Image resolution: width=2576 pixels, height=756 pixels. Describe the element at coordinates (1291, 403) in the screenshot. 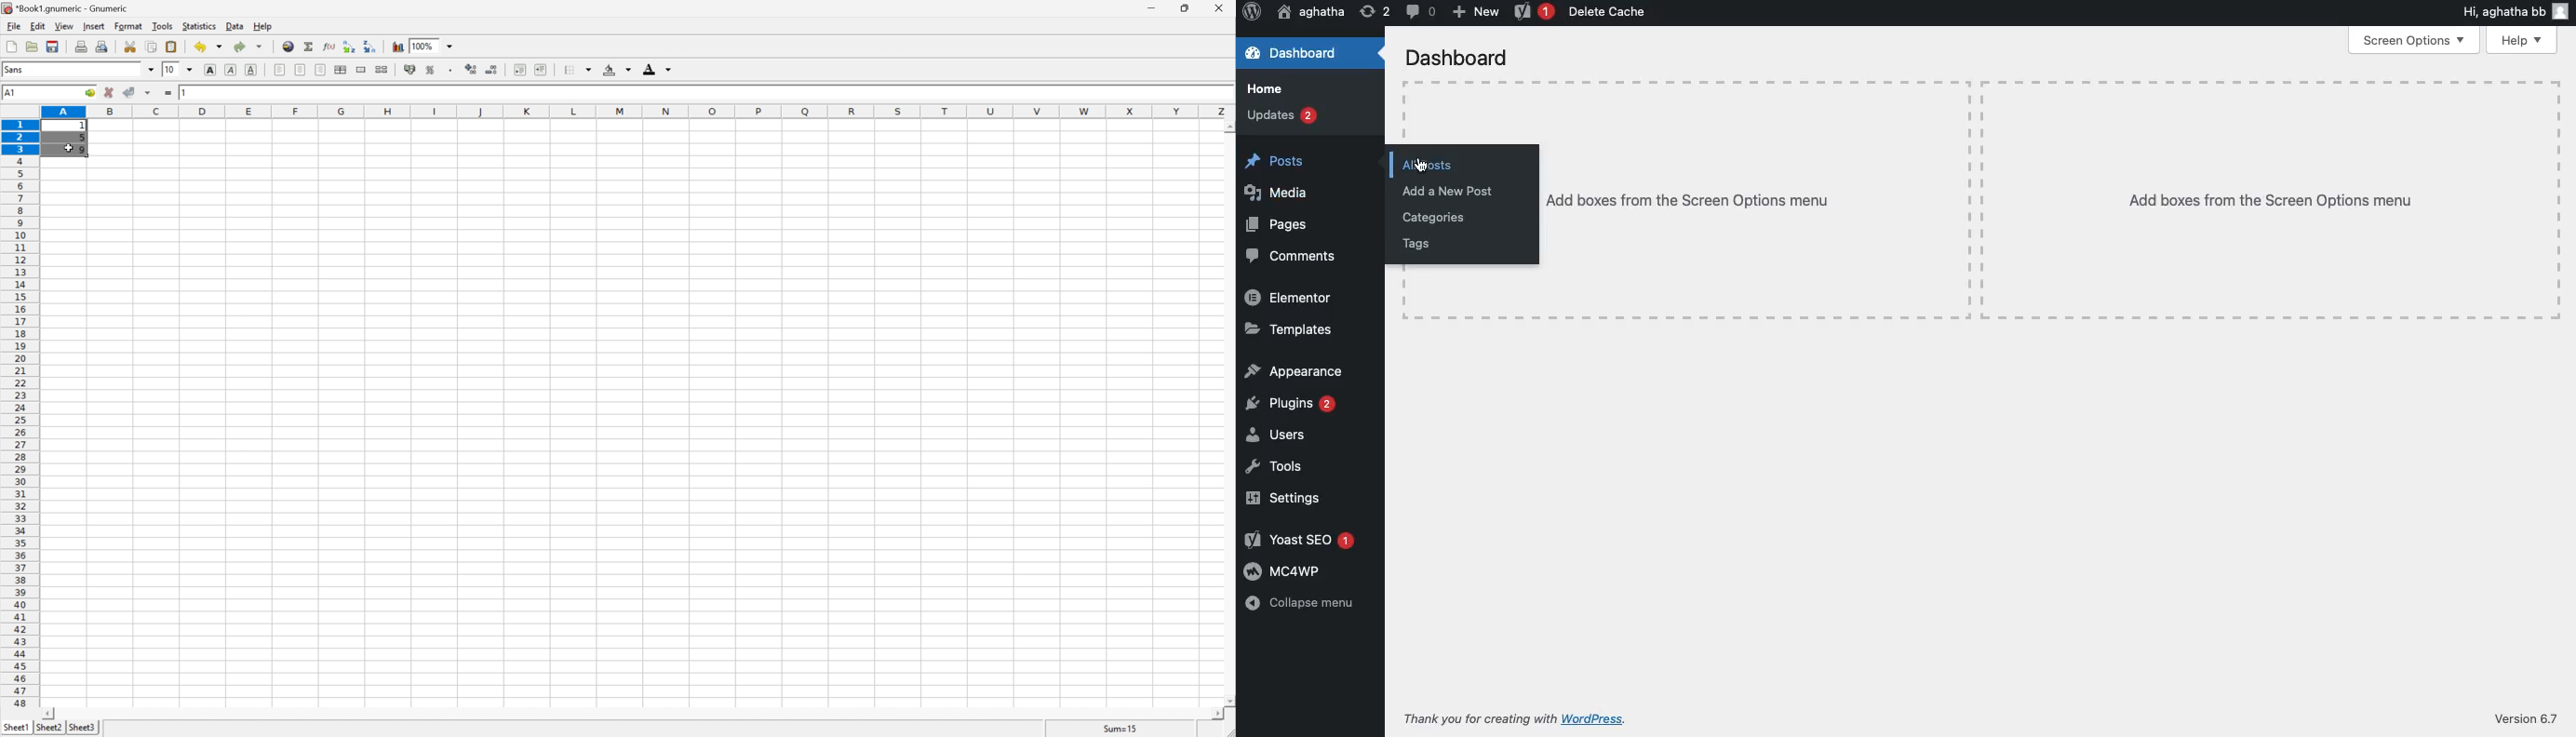

I see `Plugins` at that location.